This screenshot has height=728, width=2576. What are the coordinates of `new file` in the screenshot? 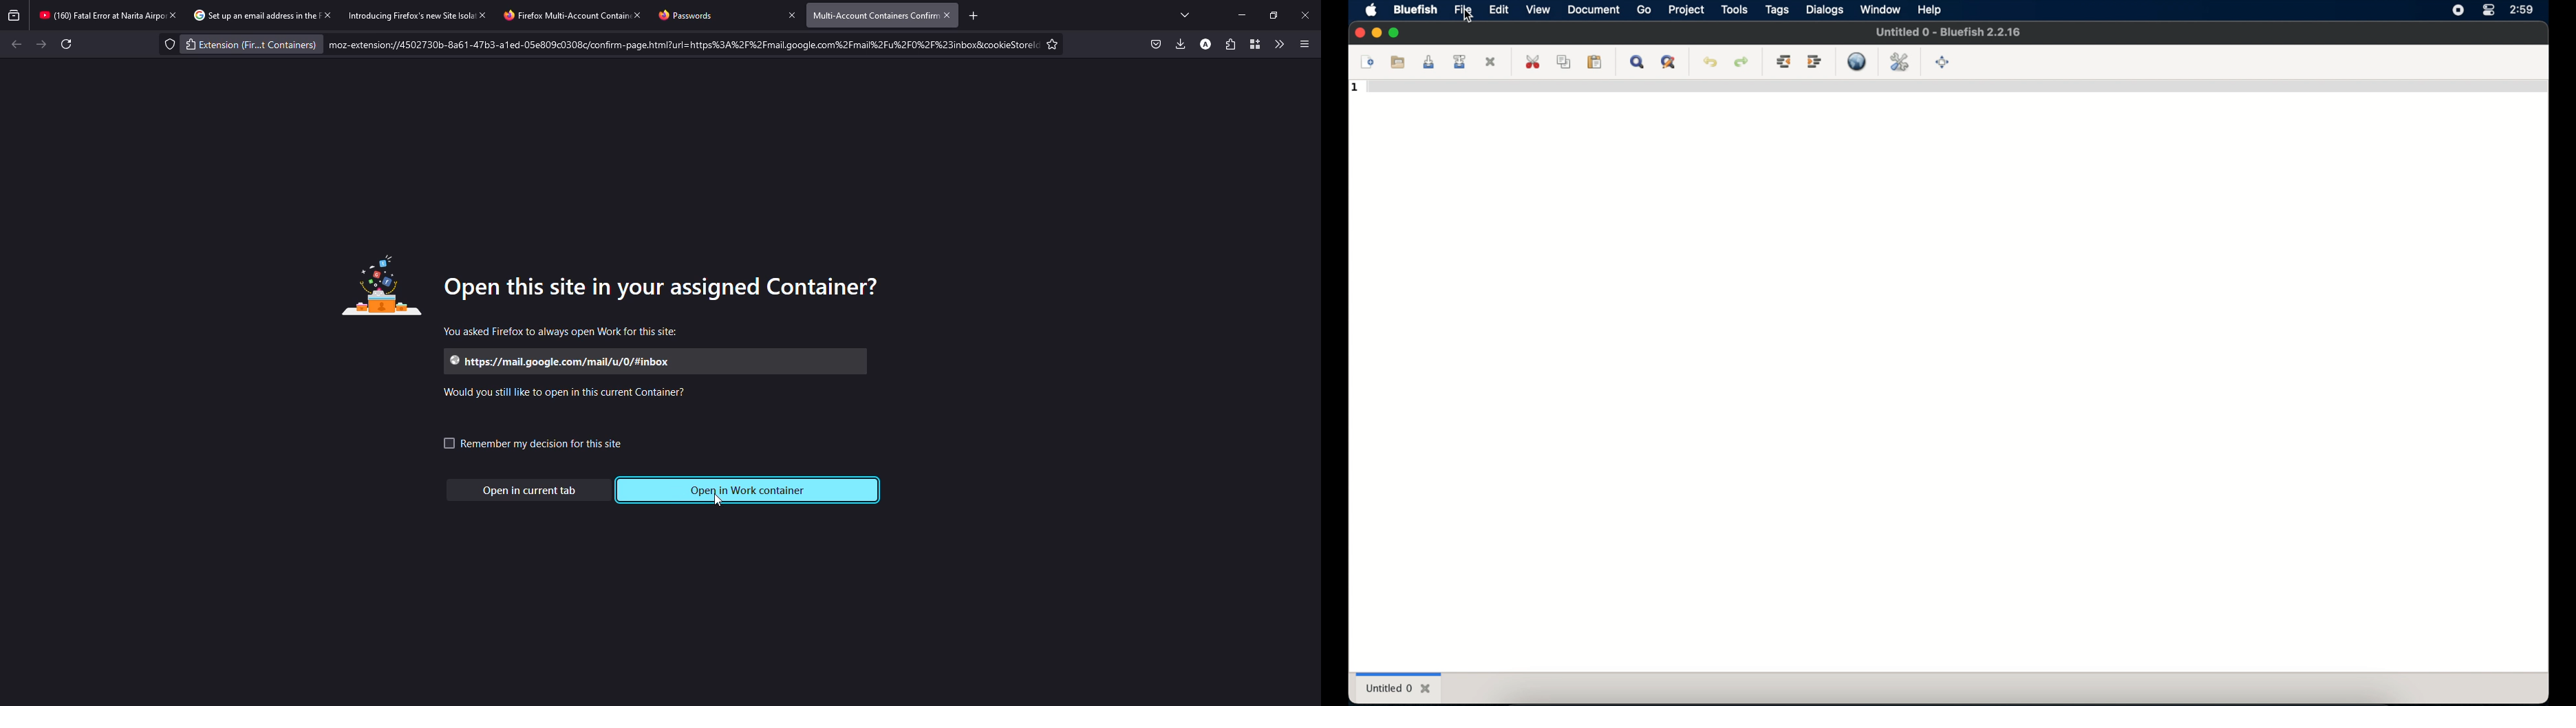 It's located at (1367, 61).